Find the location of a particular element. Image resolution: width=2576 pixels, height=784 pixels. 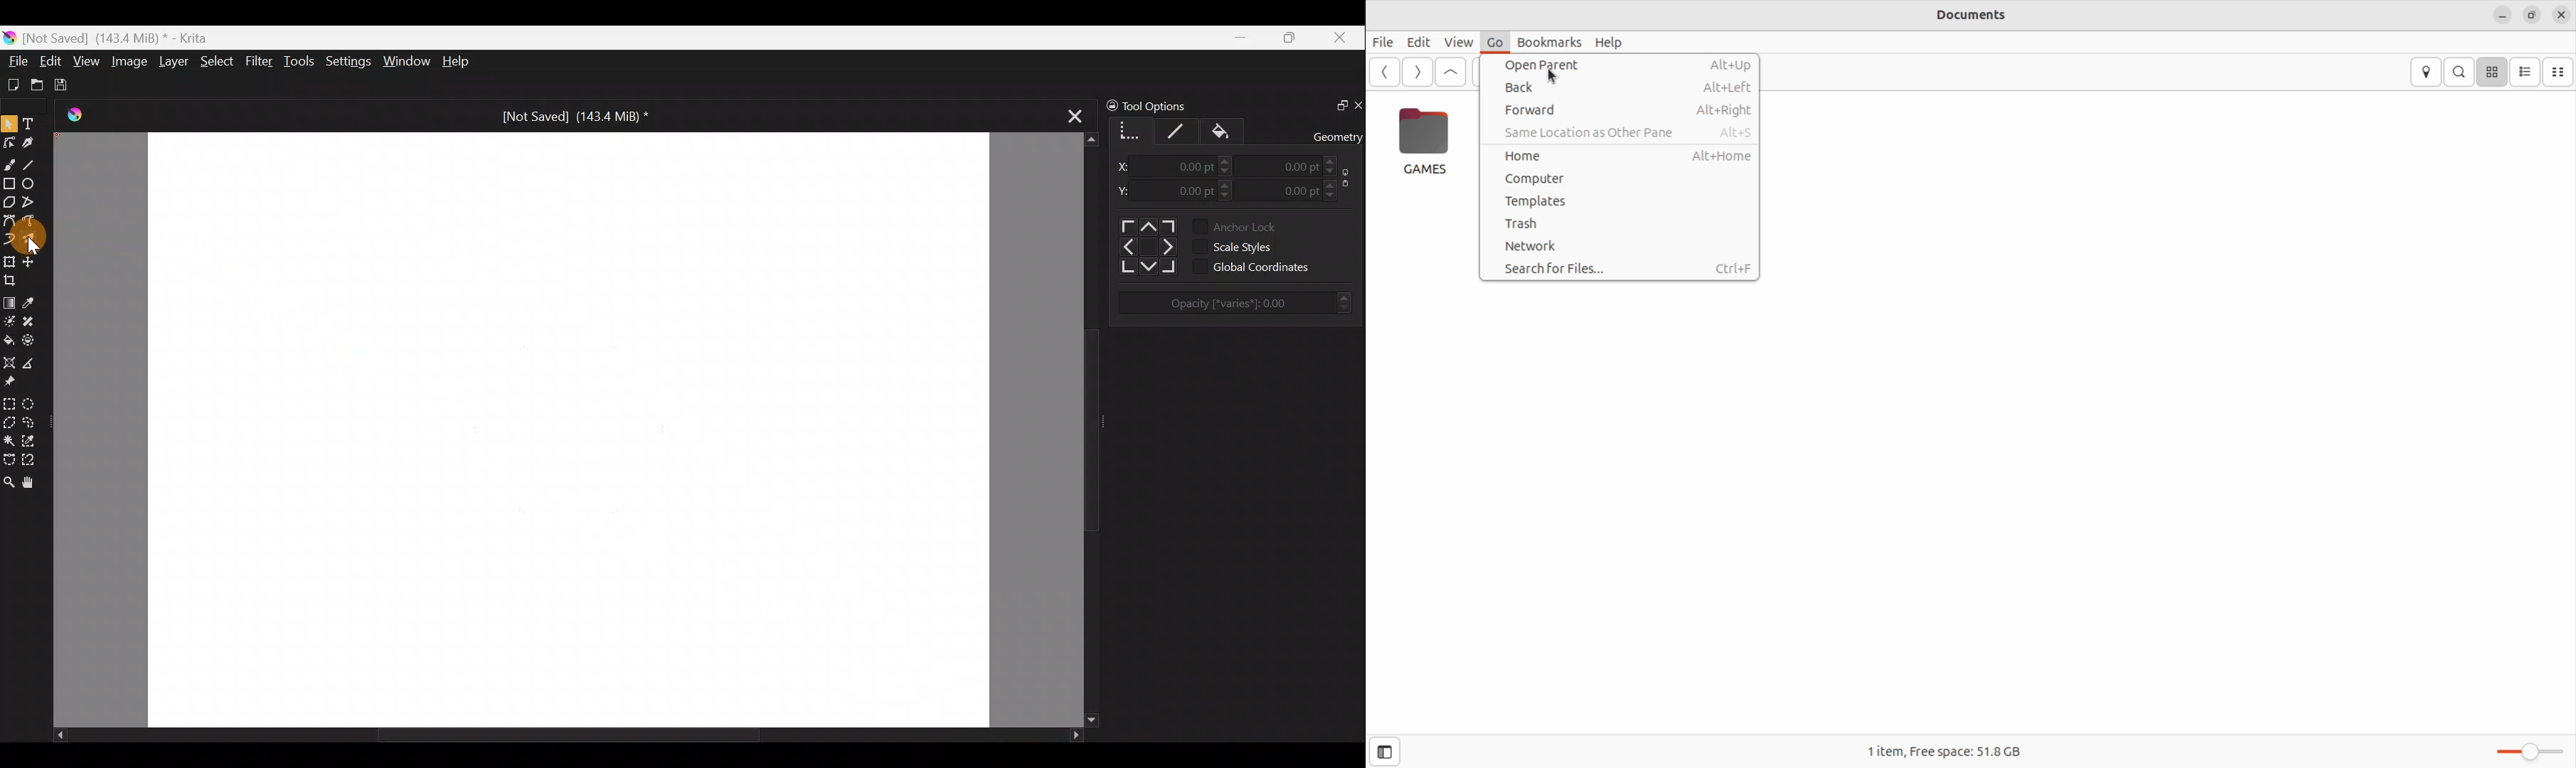

Decrease is located at coordinates (1230, 199).